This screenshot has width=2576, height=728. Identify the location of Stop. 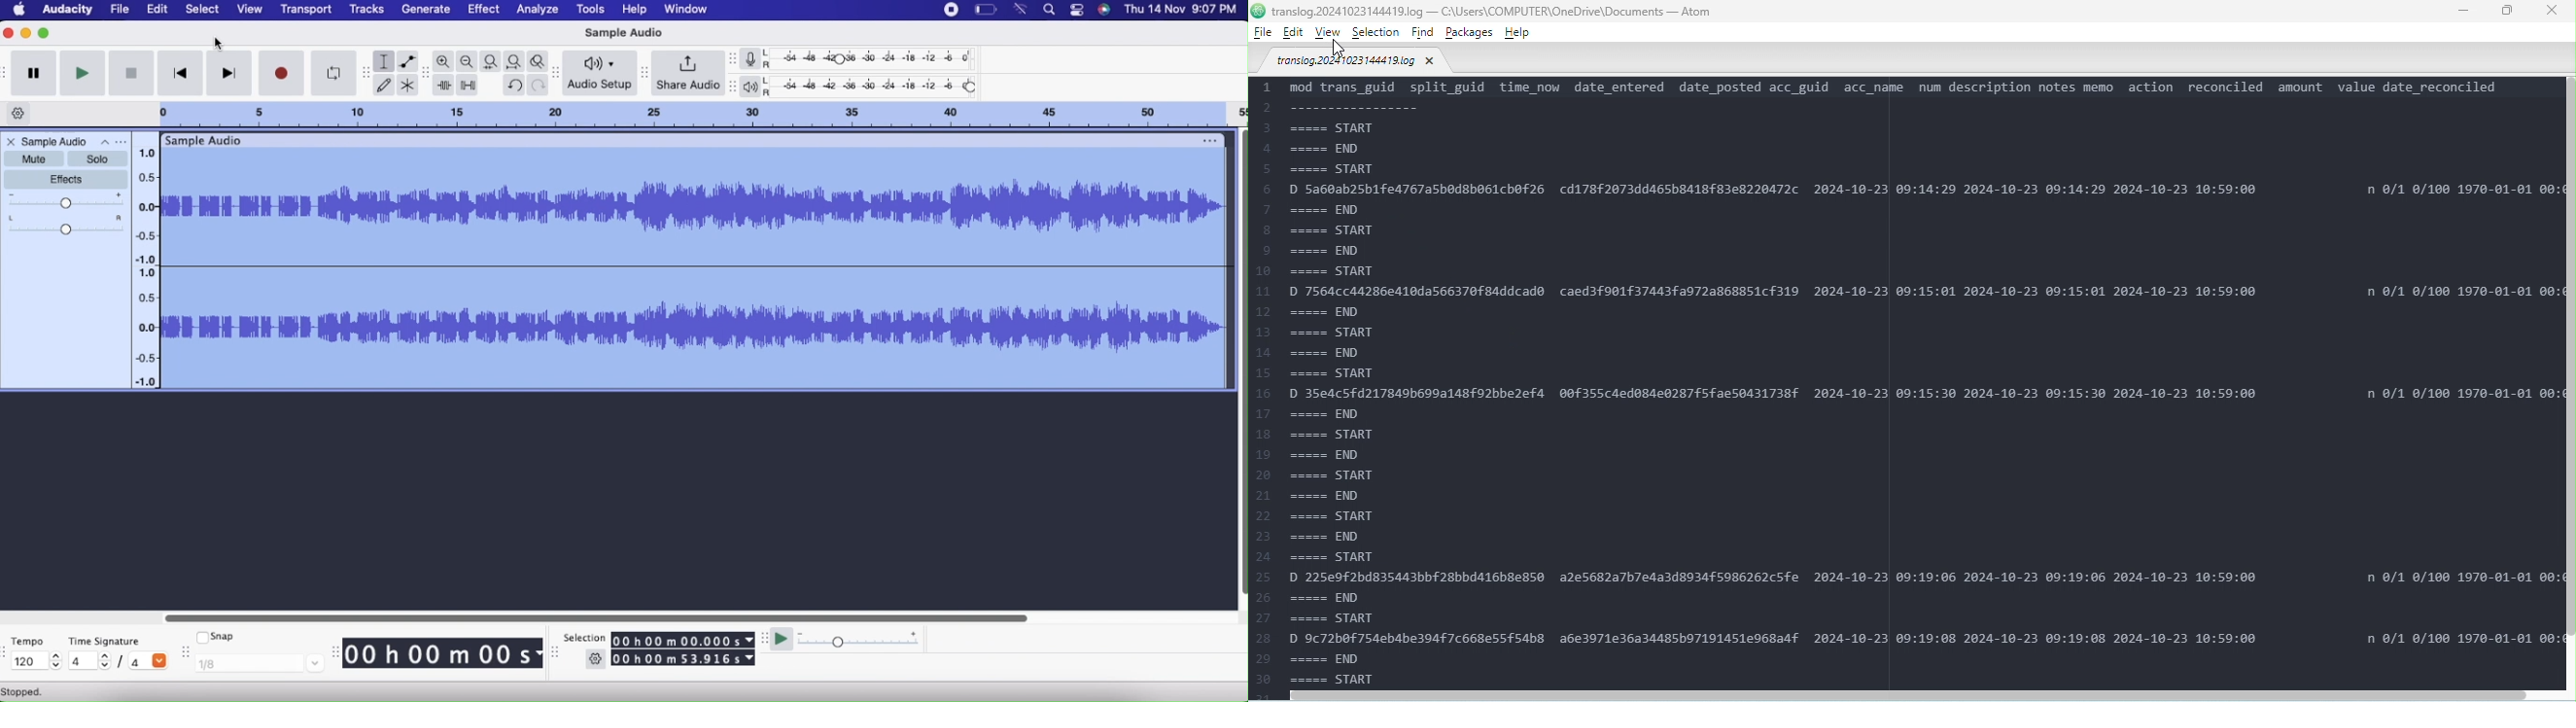
(951, 10).